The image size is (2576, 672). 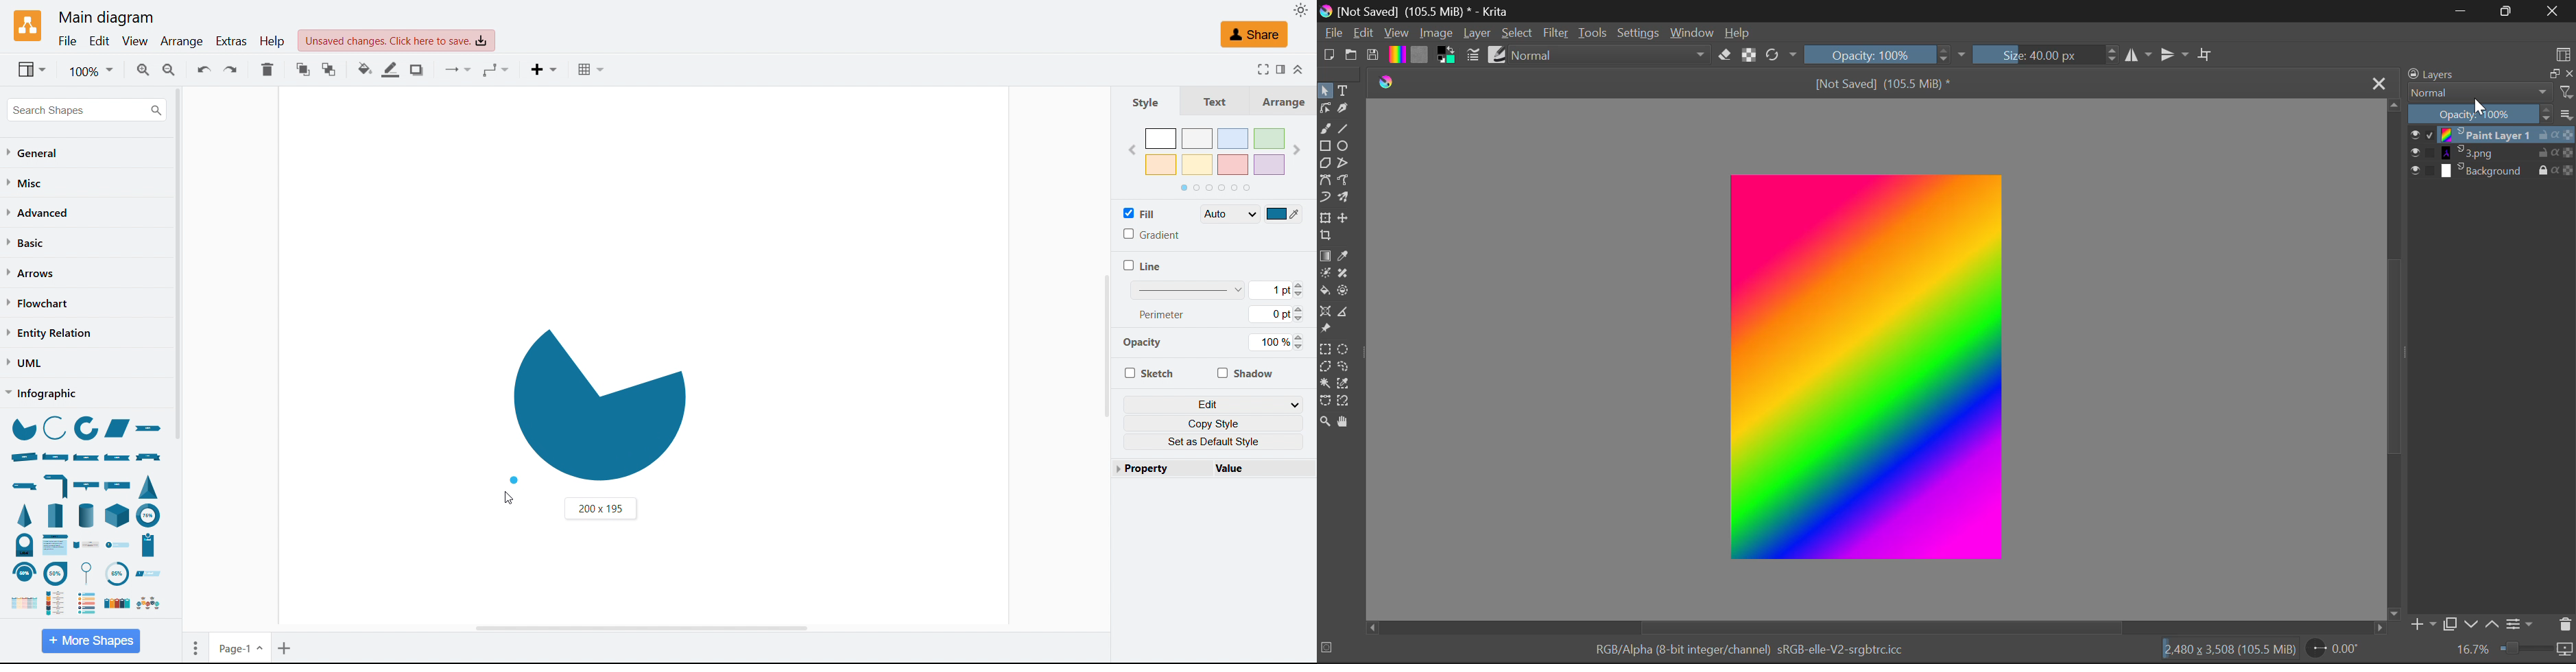 I want to click on fill colour , so click(x=1284, y=213).